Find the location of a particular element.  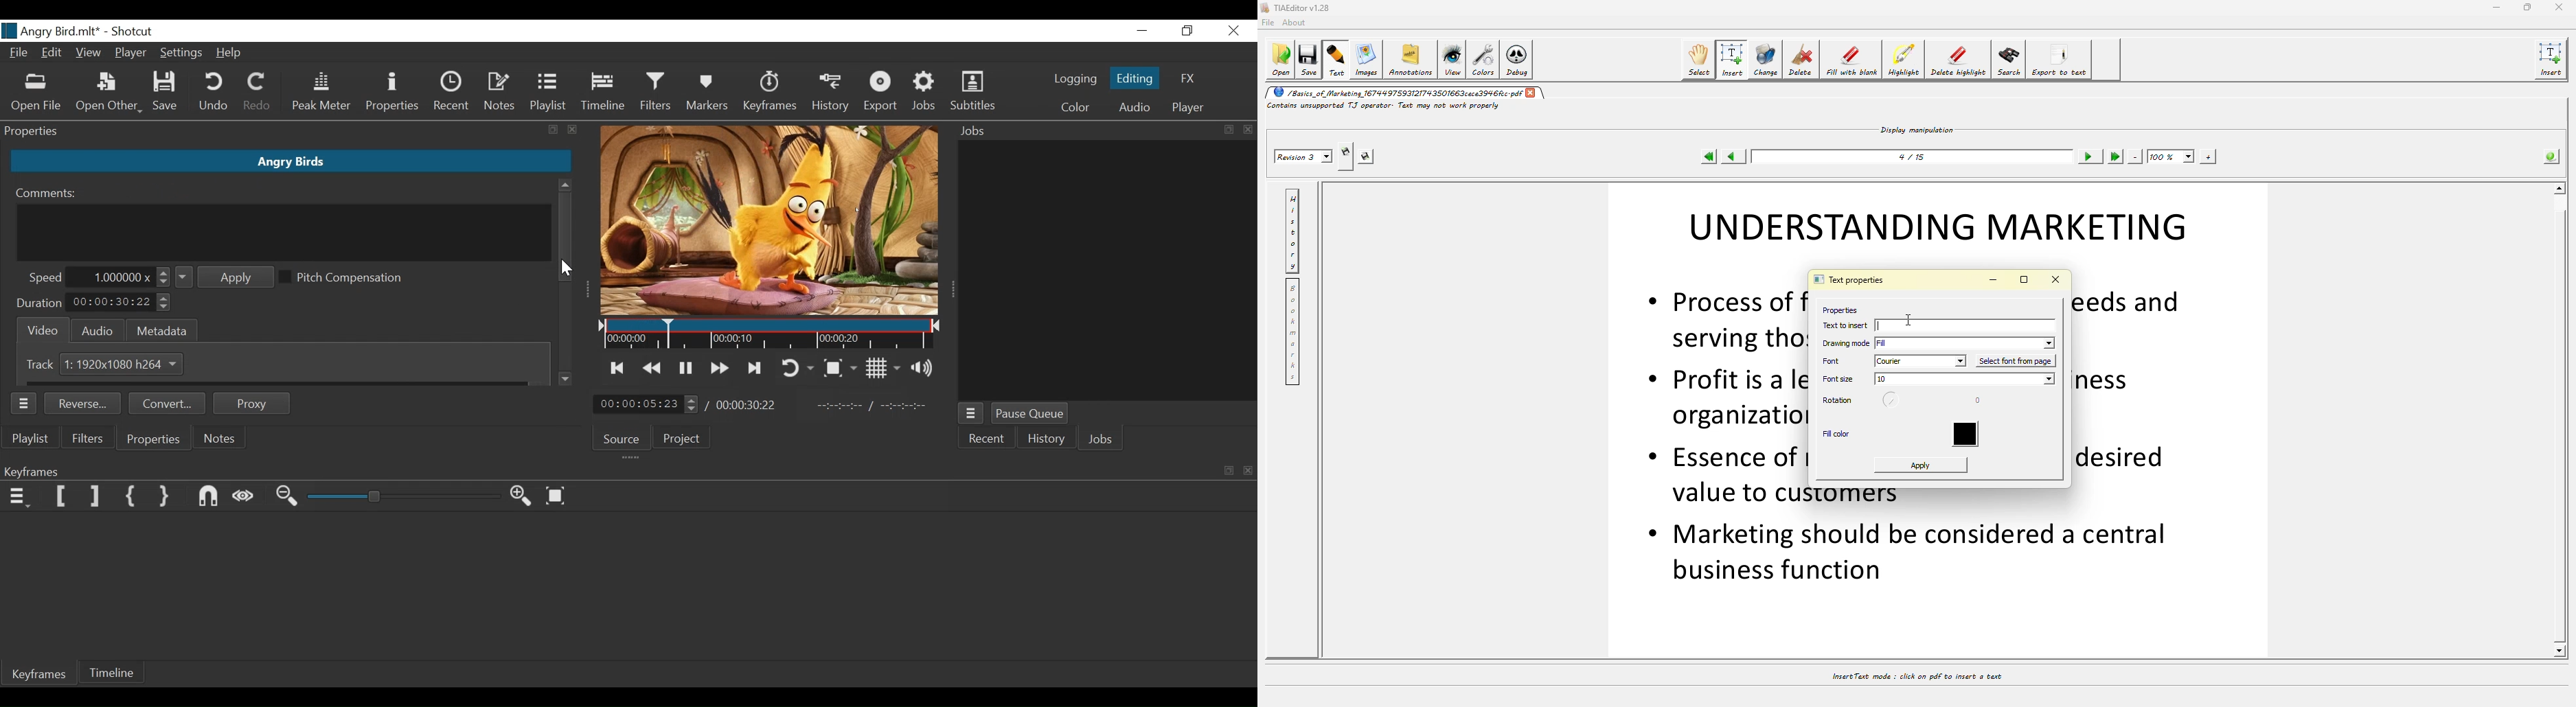

view is located at coordinates (1451, 59).